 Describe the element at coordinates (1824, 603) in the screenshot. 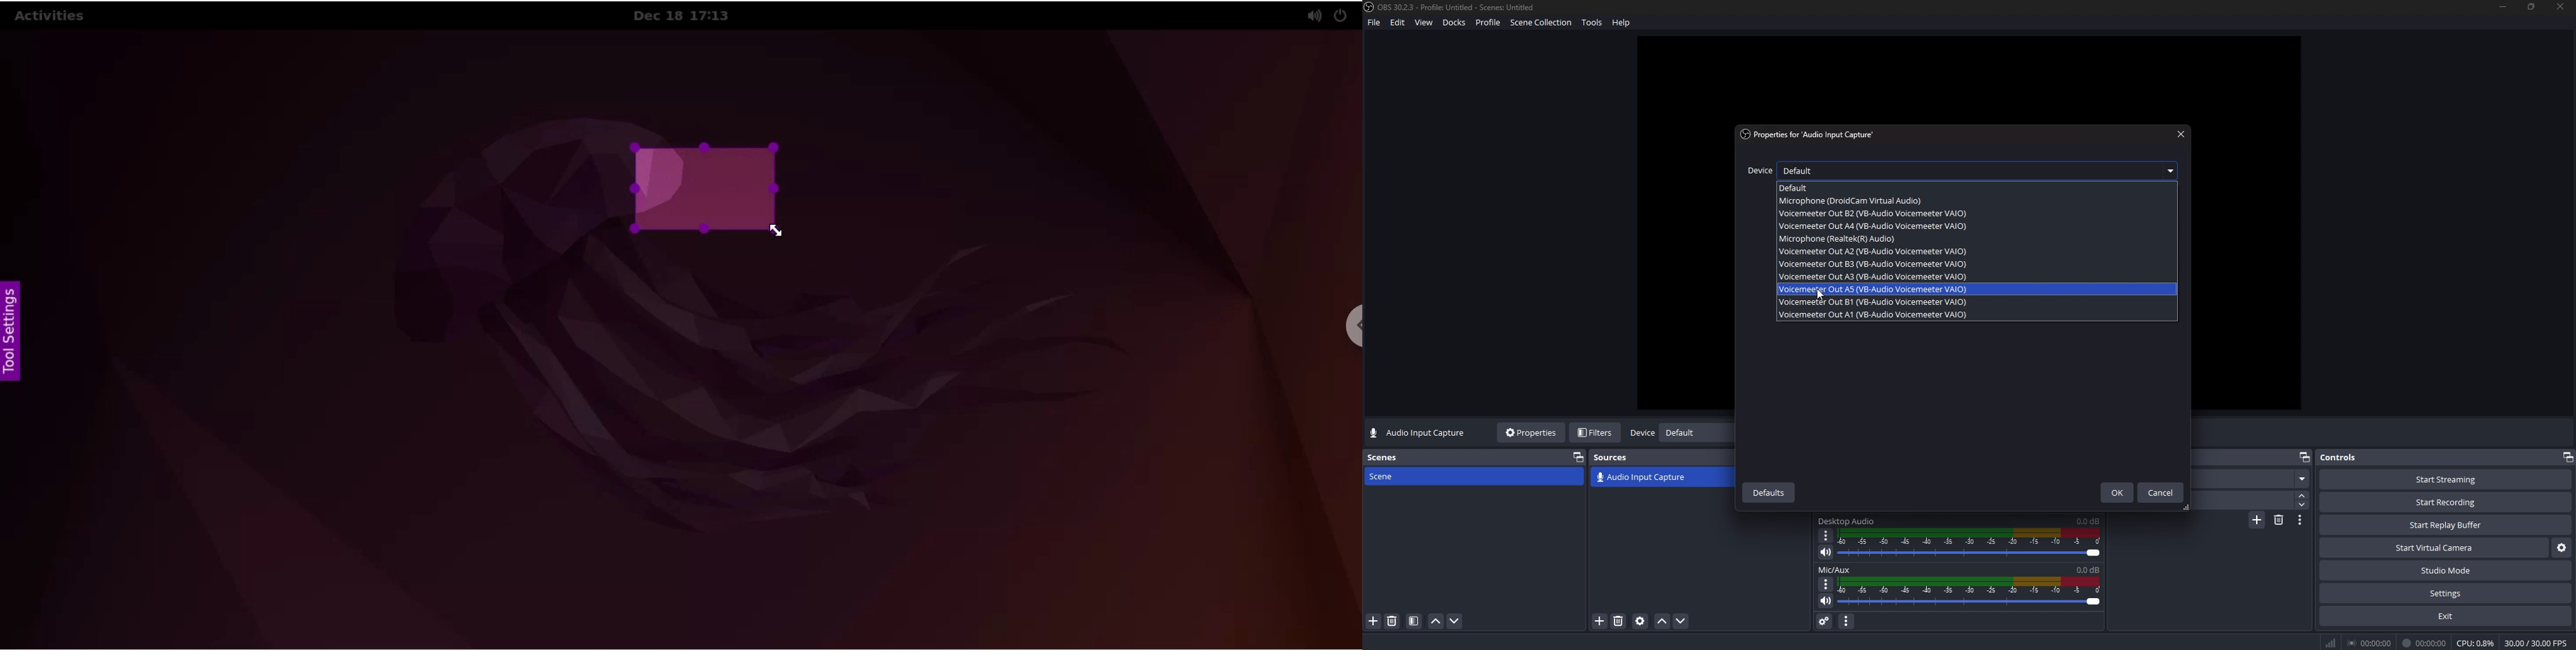

I see `volume` at that location.